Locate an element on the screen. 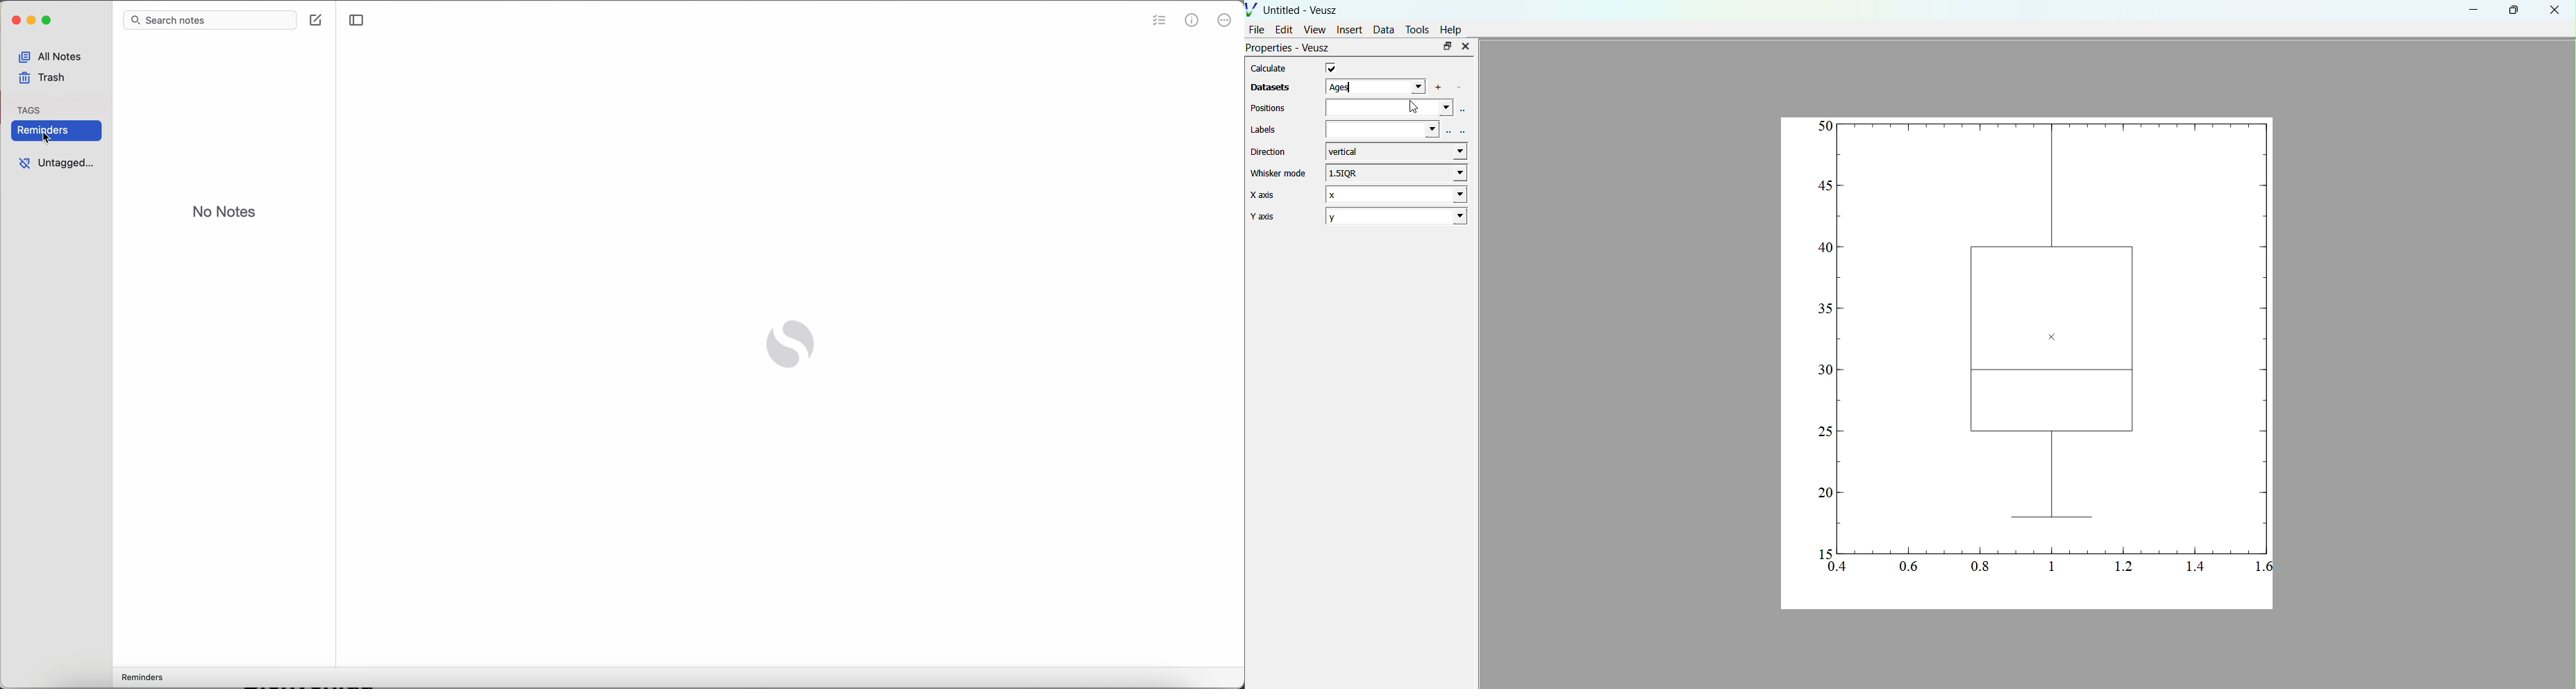  trash is located at coordinates (43, 80).